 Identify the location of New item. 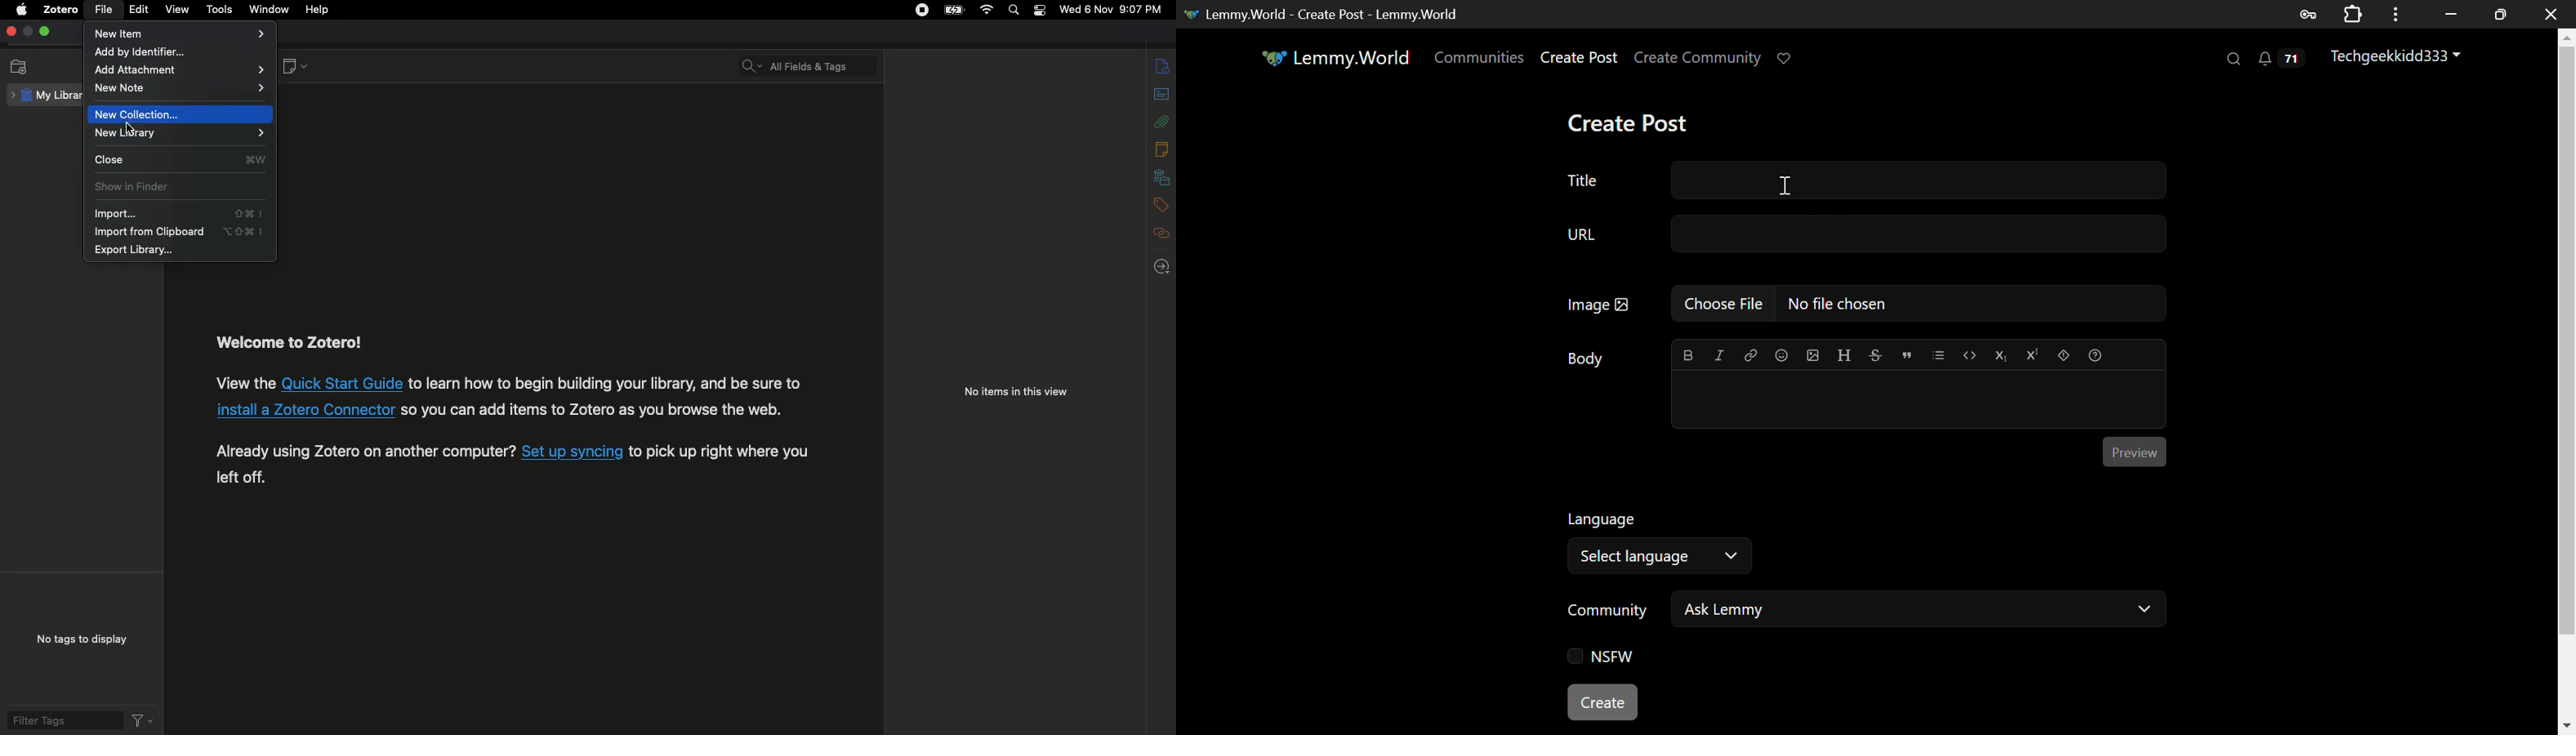
(181, 33).